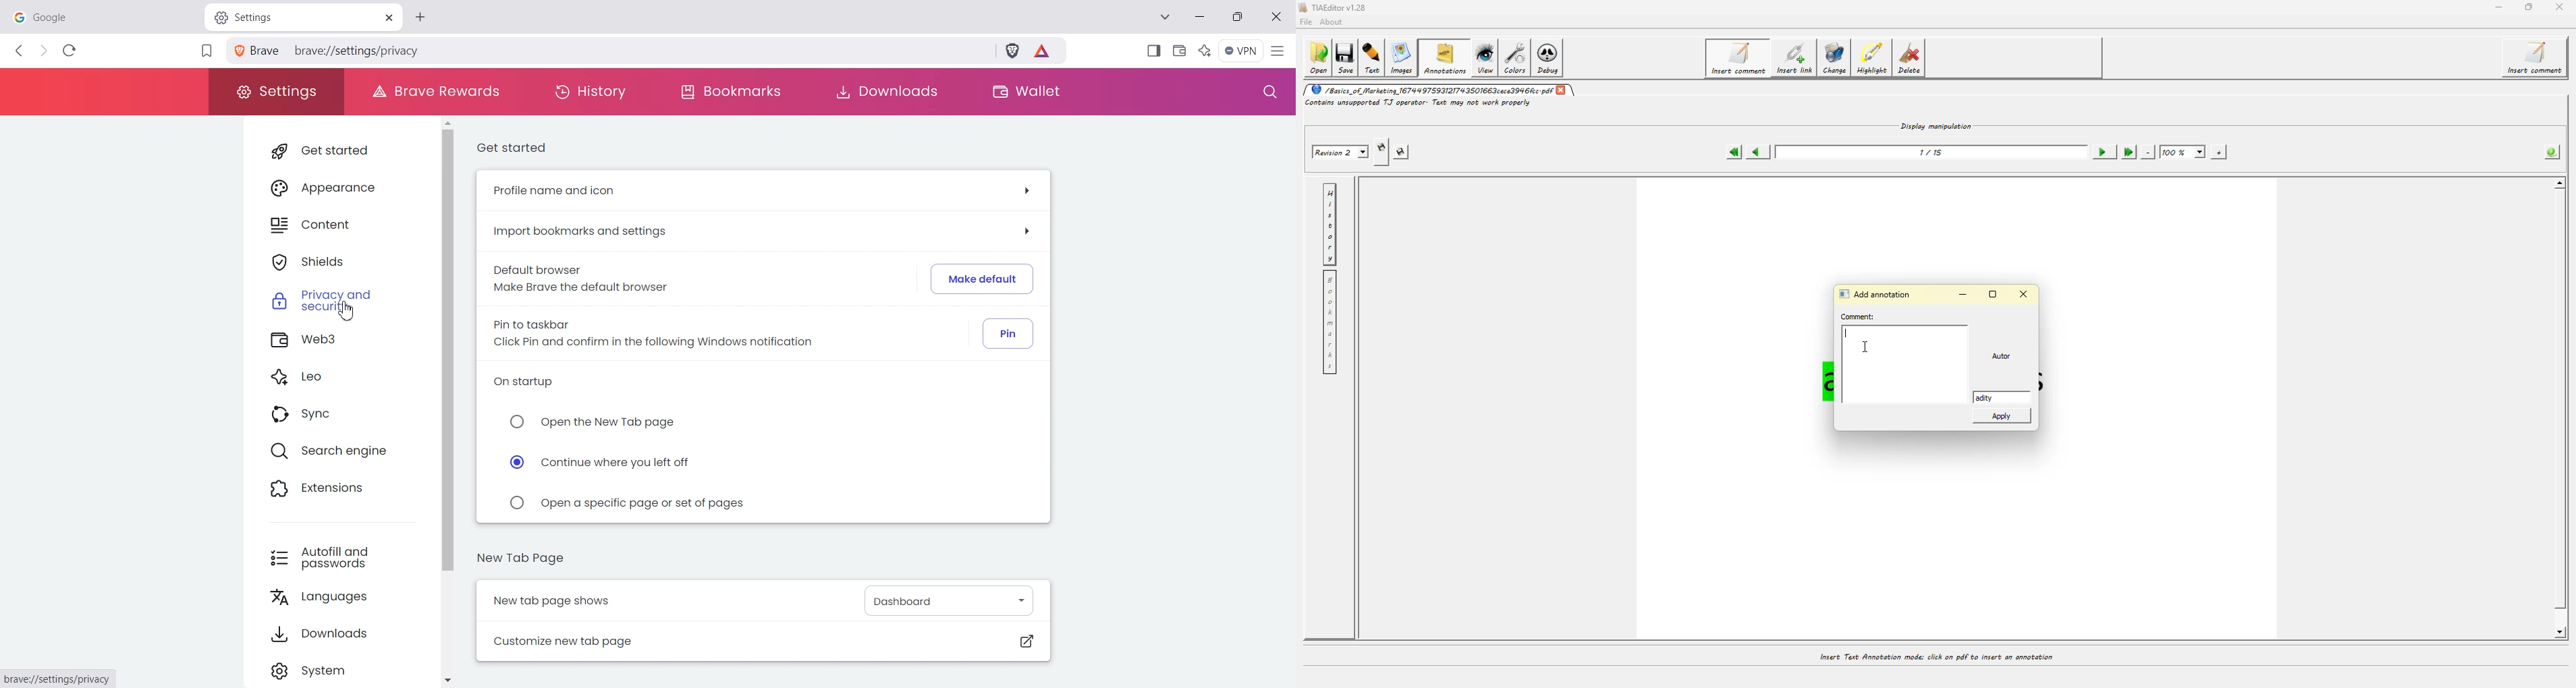 This screenshot has width=2576, height=700. What do you see at coordinates (885, 92) in the screenshot?
I see `Downloads` at bounding box center [885, 92].